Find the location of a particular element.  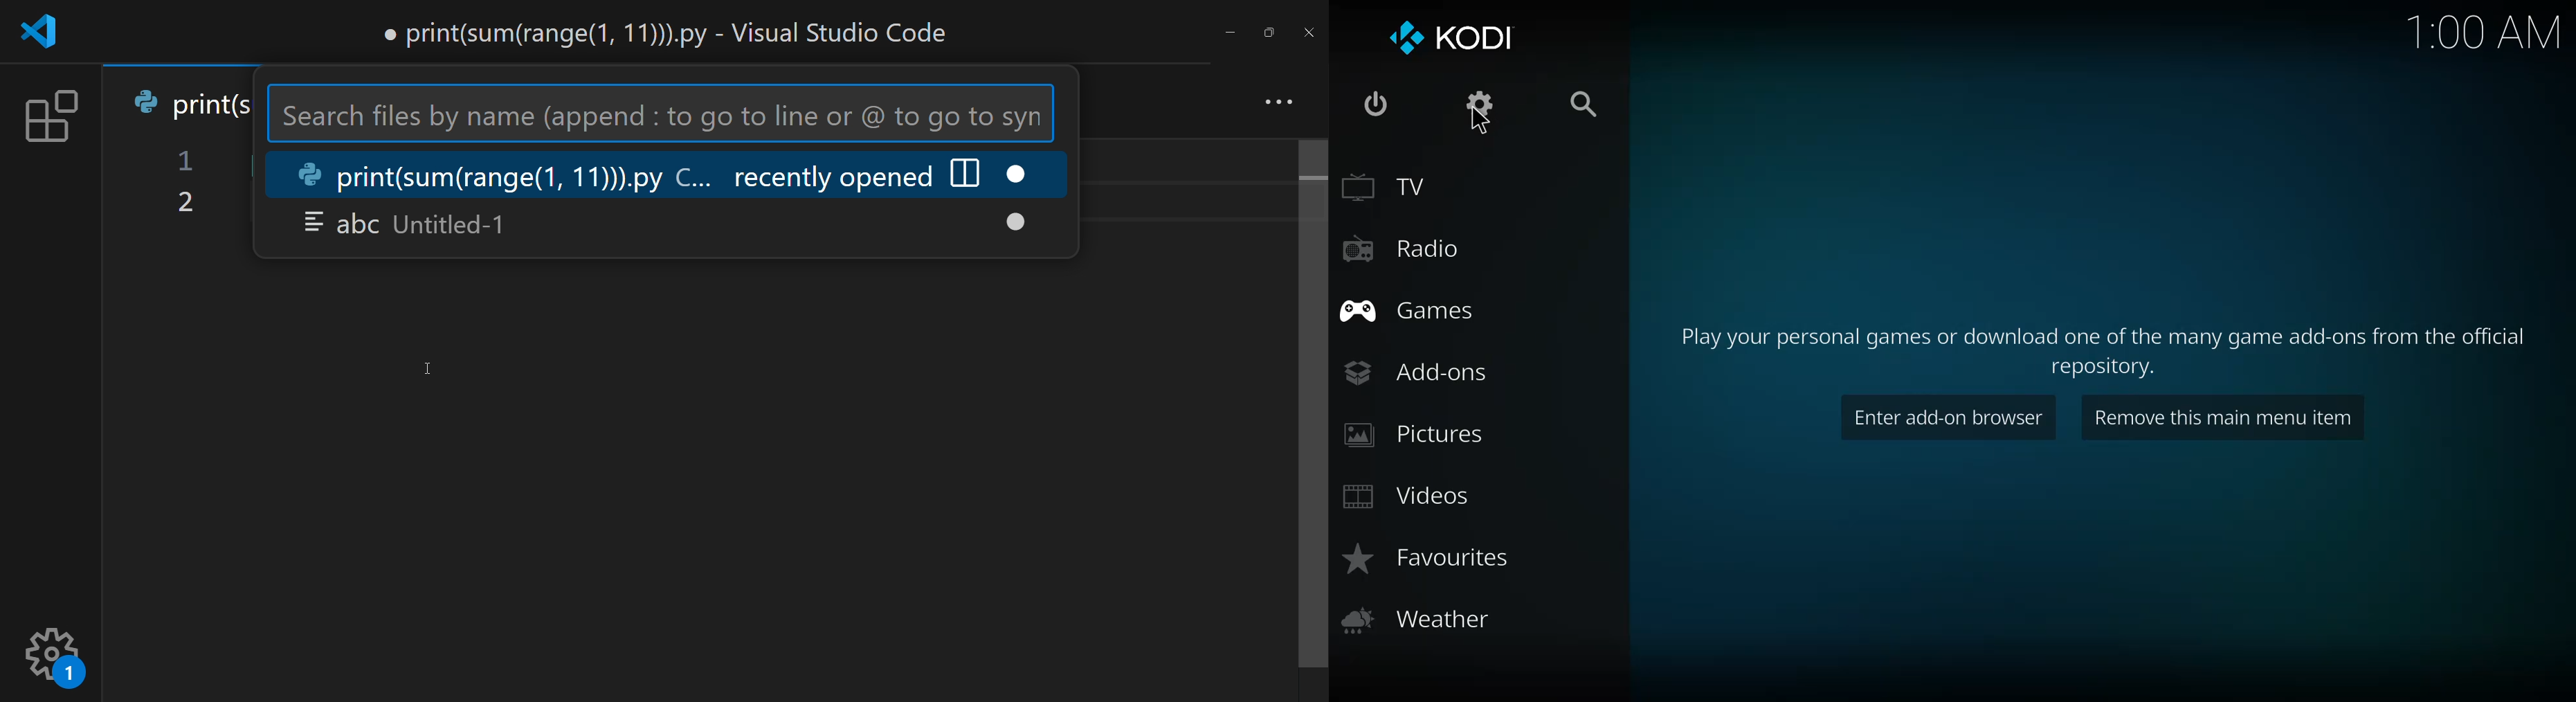

pictures is located at coordinates (1415, 436).